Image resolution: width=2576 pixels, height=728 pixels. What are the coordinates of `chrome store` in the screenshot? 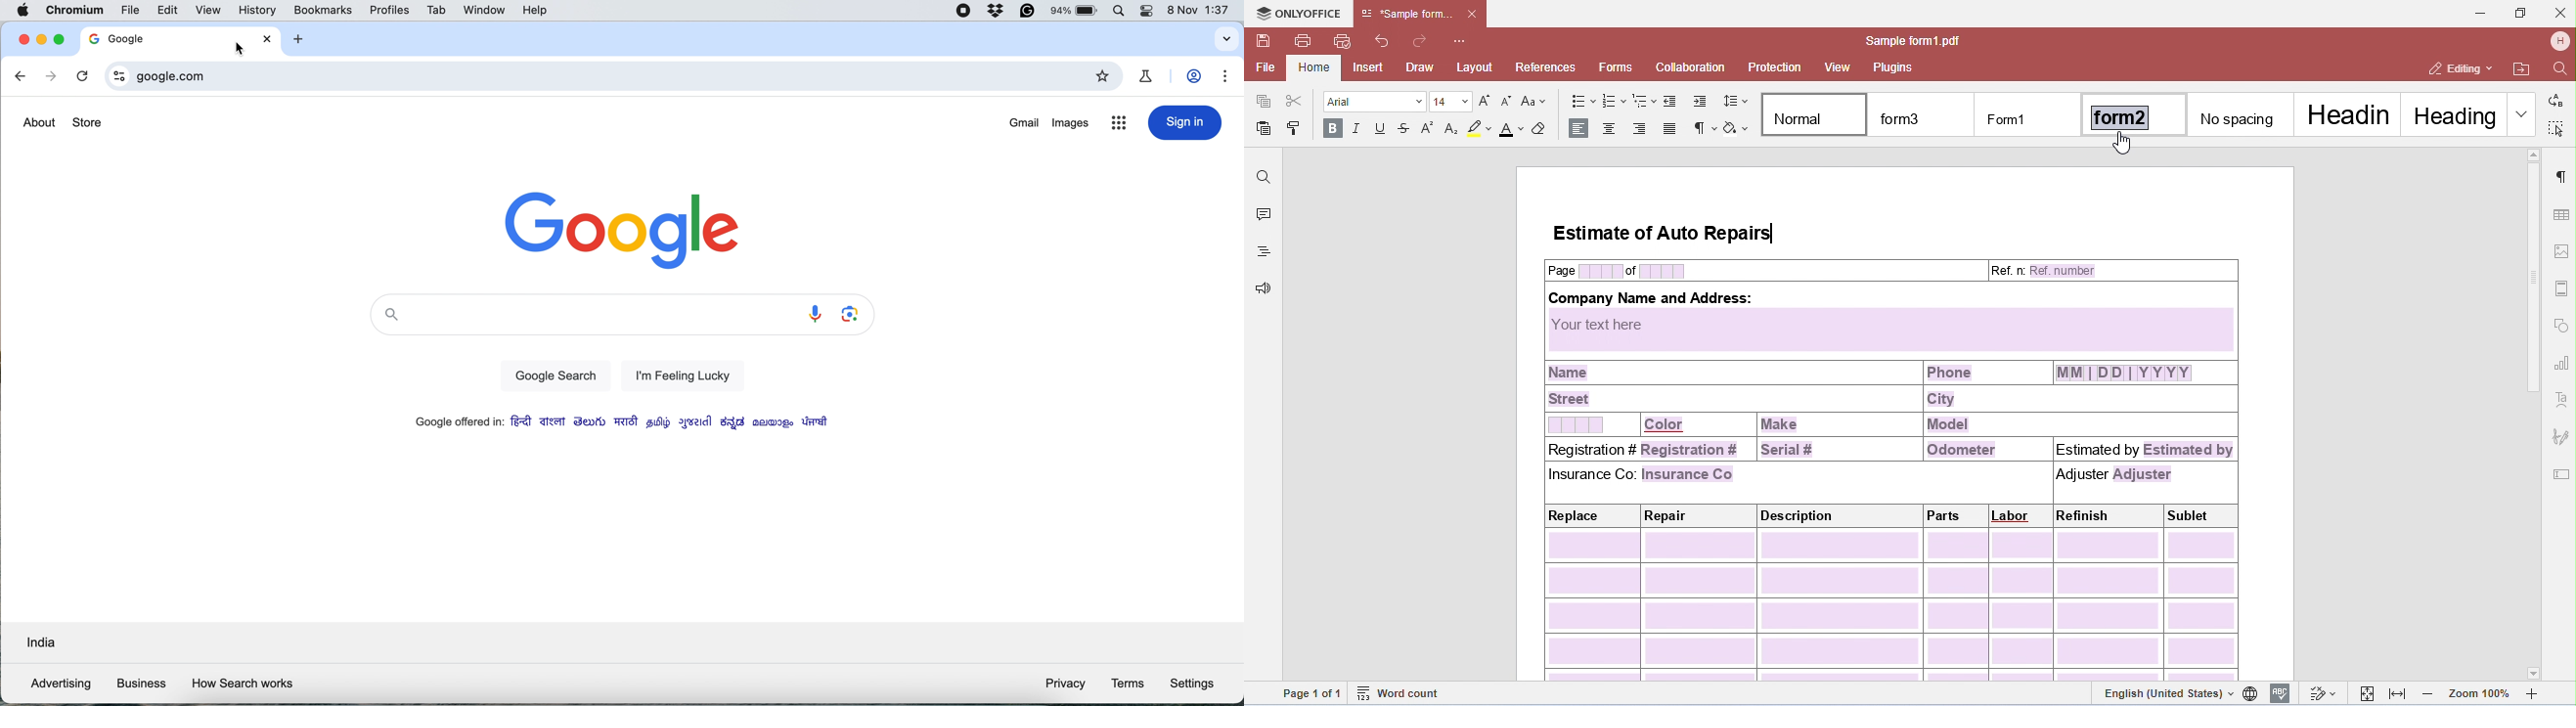 It's located at (1119, 124).